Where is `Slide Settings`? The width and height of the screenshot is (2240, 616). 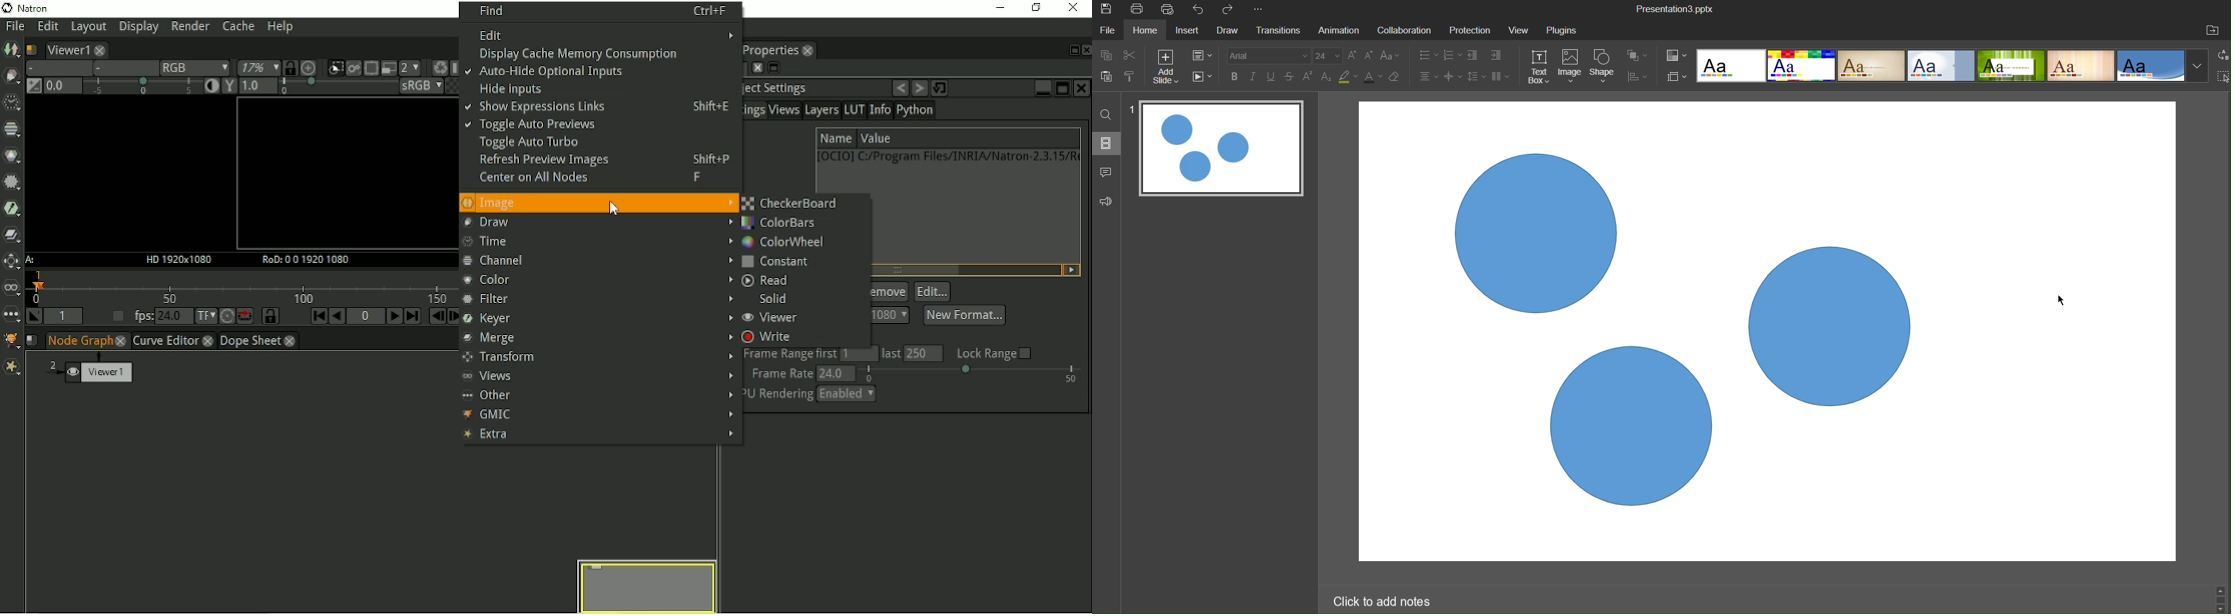
Slide Settings is located at coordinates (1206, 57).